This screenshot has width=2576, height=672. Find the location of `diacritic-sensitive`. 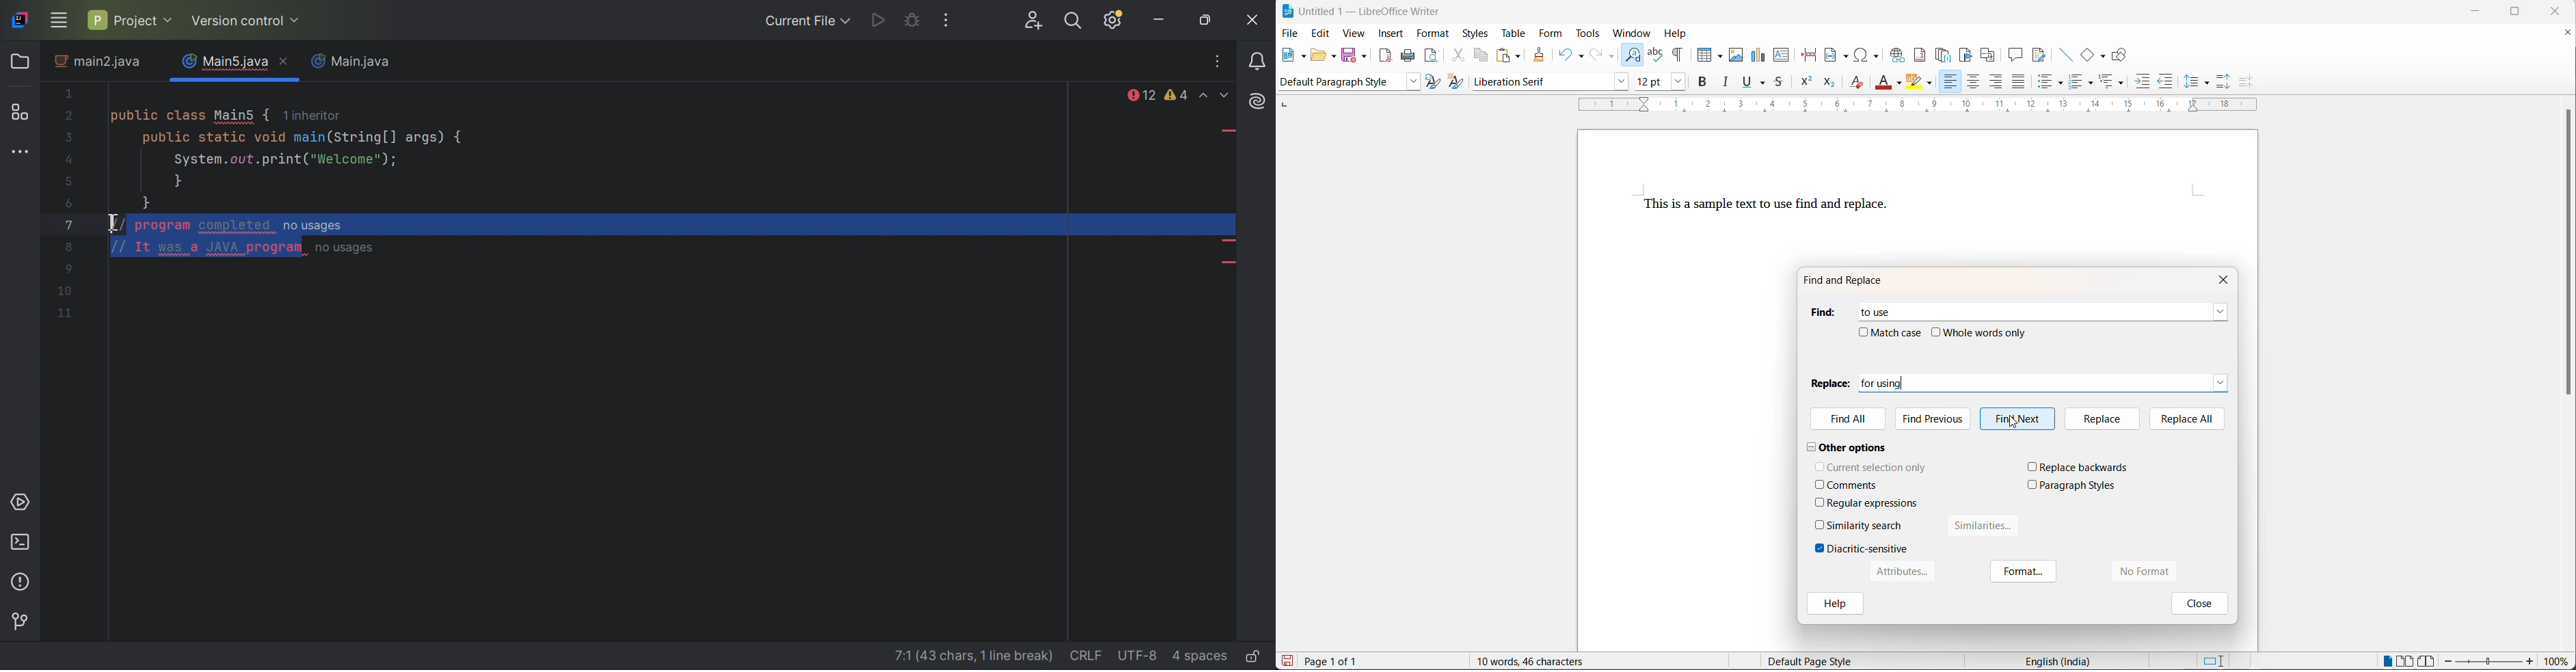

diacritic-sensitive is located at coordinates (1868, 548).